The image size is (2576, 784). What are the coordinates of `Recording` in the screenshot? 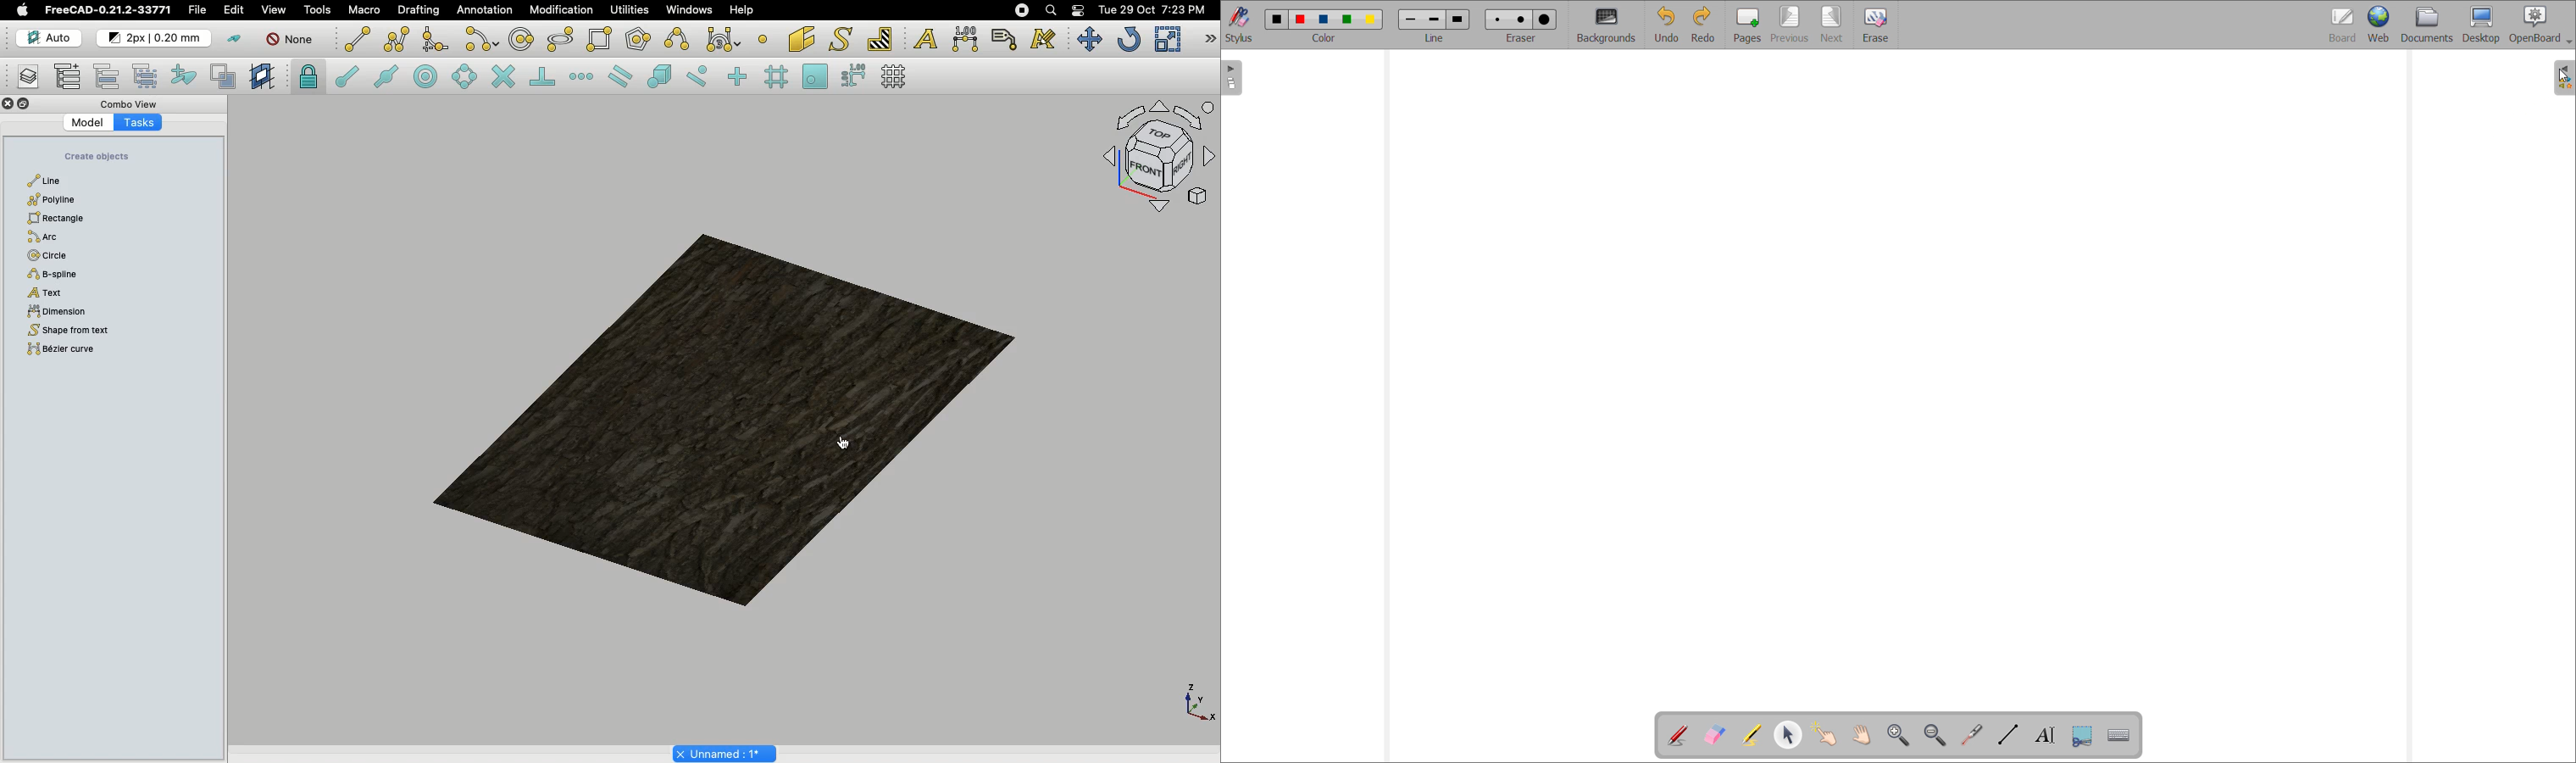 It's located at (1021, 9).